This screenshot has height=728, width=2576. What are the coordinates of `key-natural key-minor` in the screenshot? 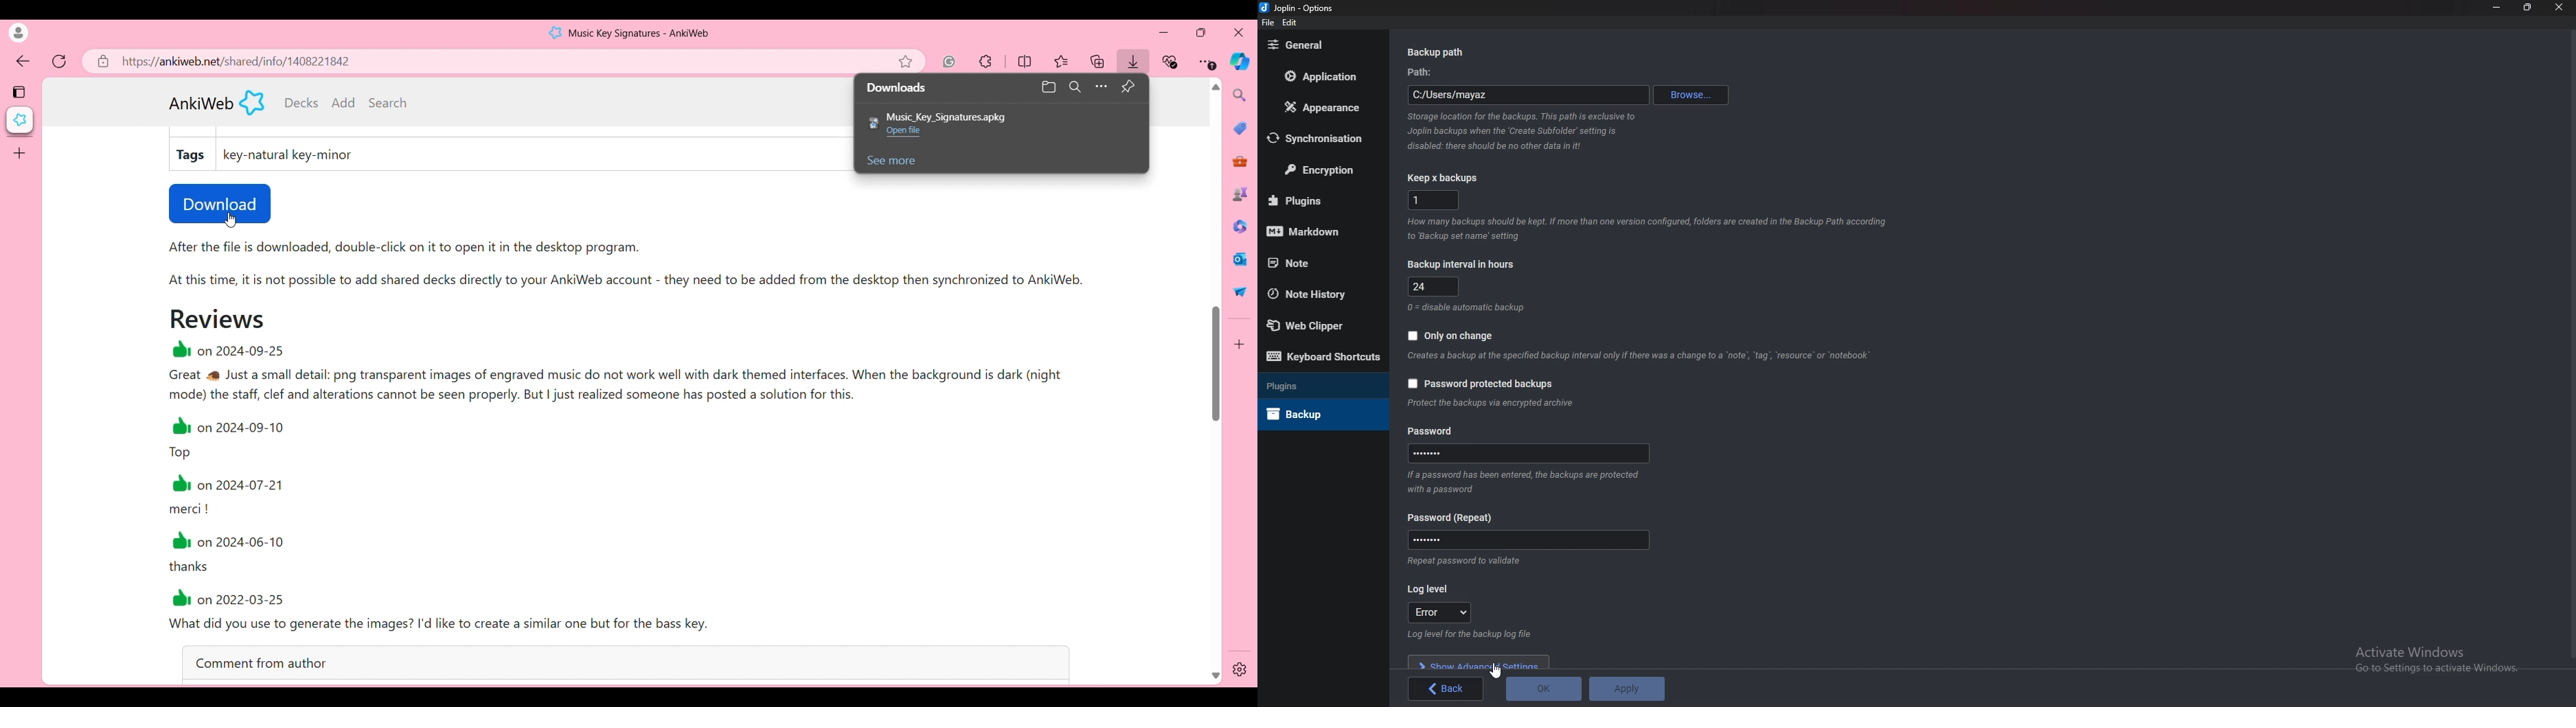 It's located at (291, 156).